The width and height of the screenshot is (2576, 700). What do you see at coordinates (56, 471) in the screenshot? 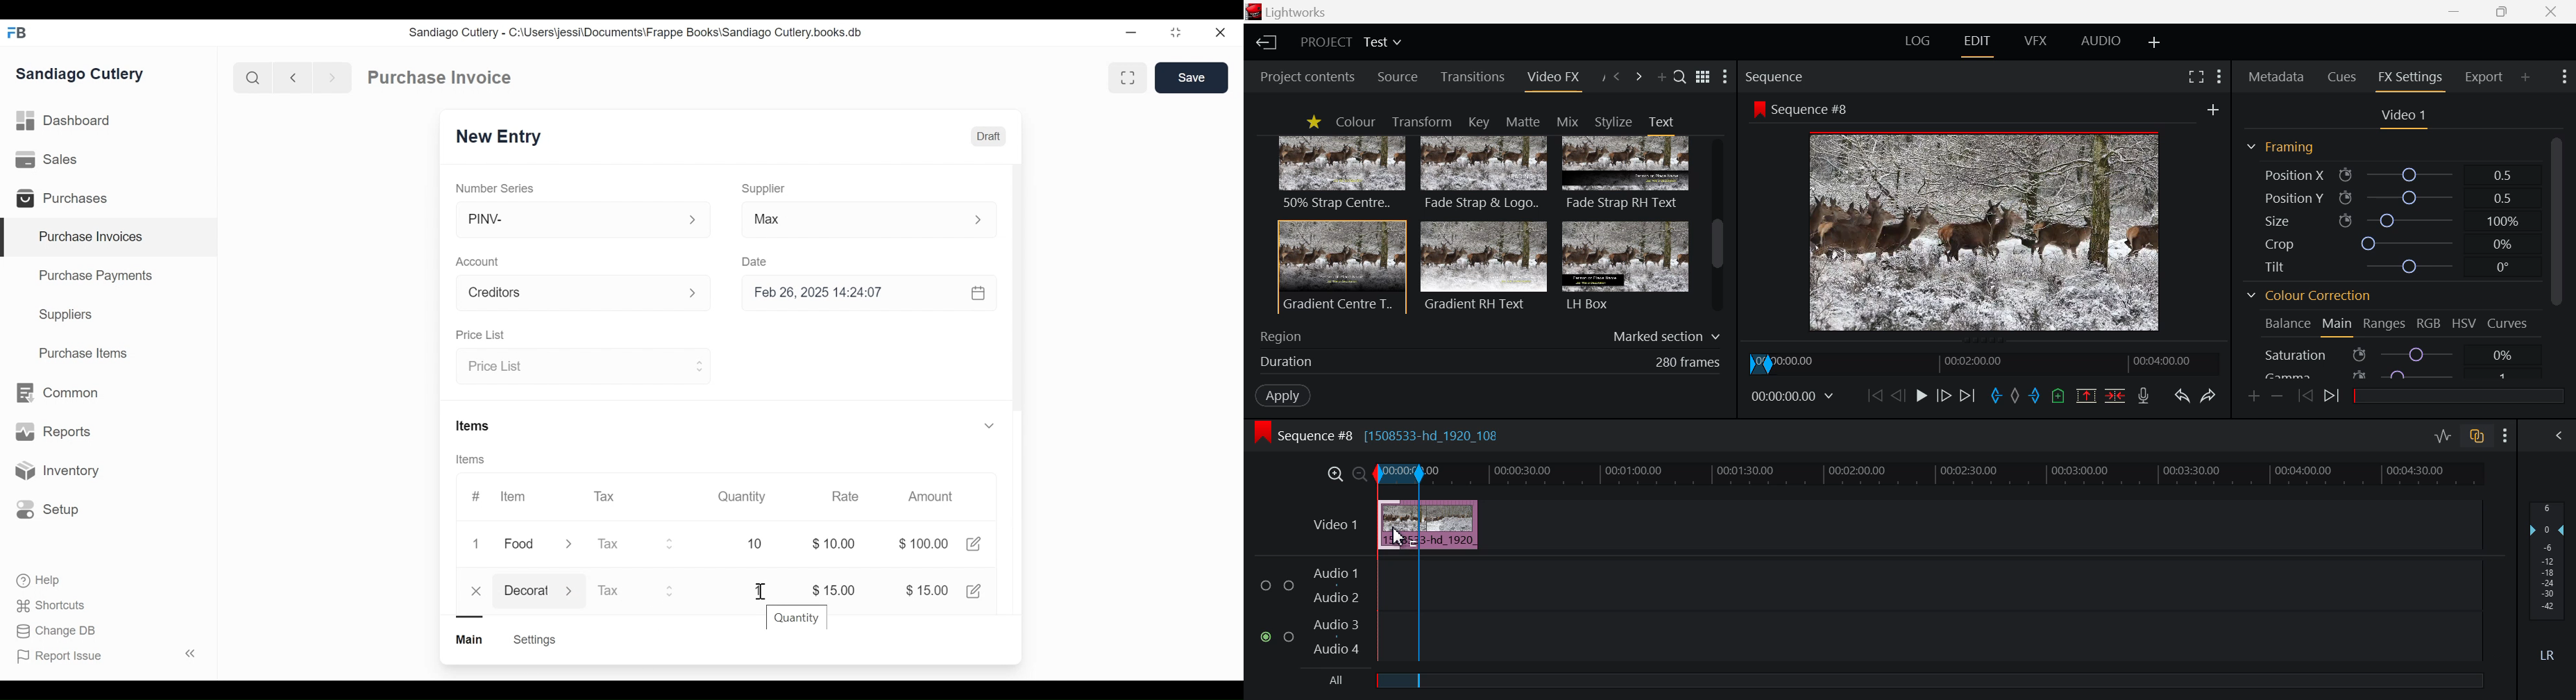
I see `Inventory` at bounding box center [56, 471].